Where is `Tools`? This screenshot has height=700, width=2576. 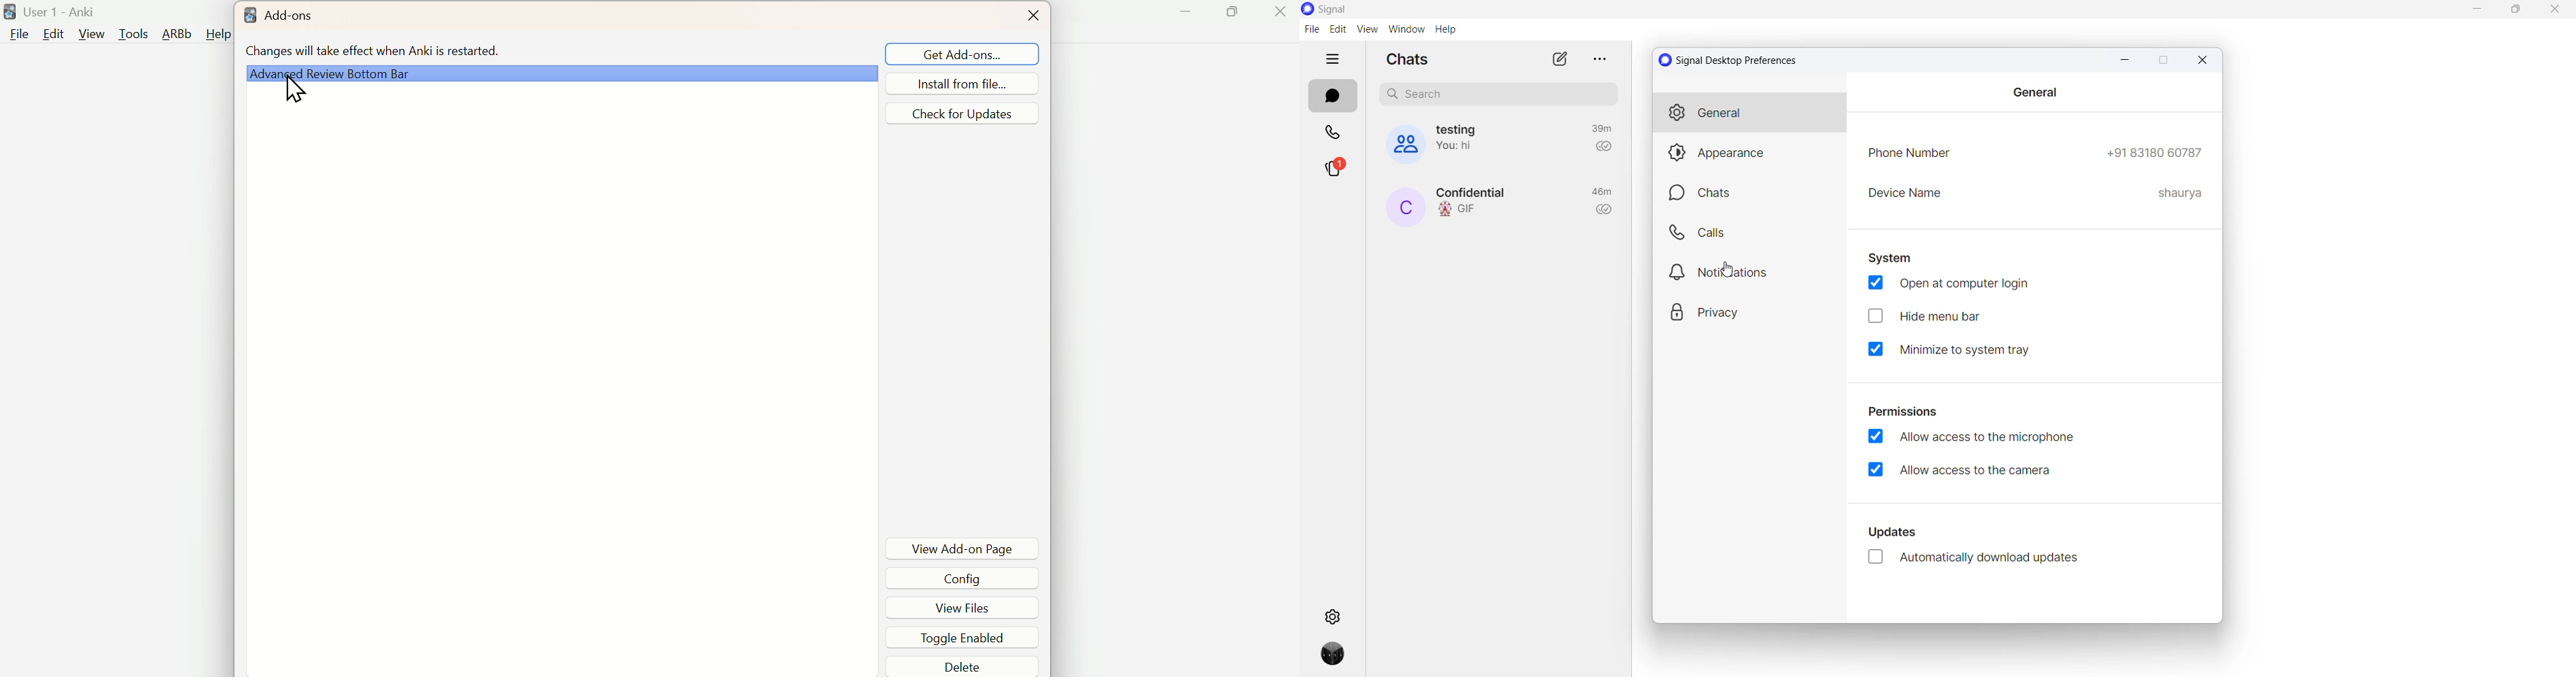
Tools is located at coordinates (135, 34).